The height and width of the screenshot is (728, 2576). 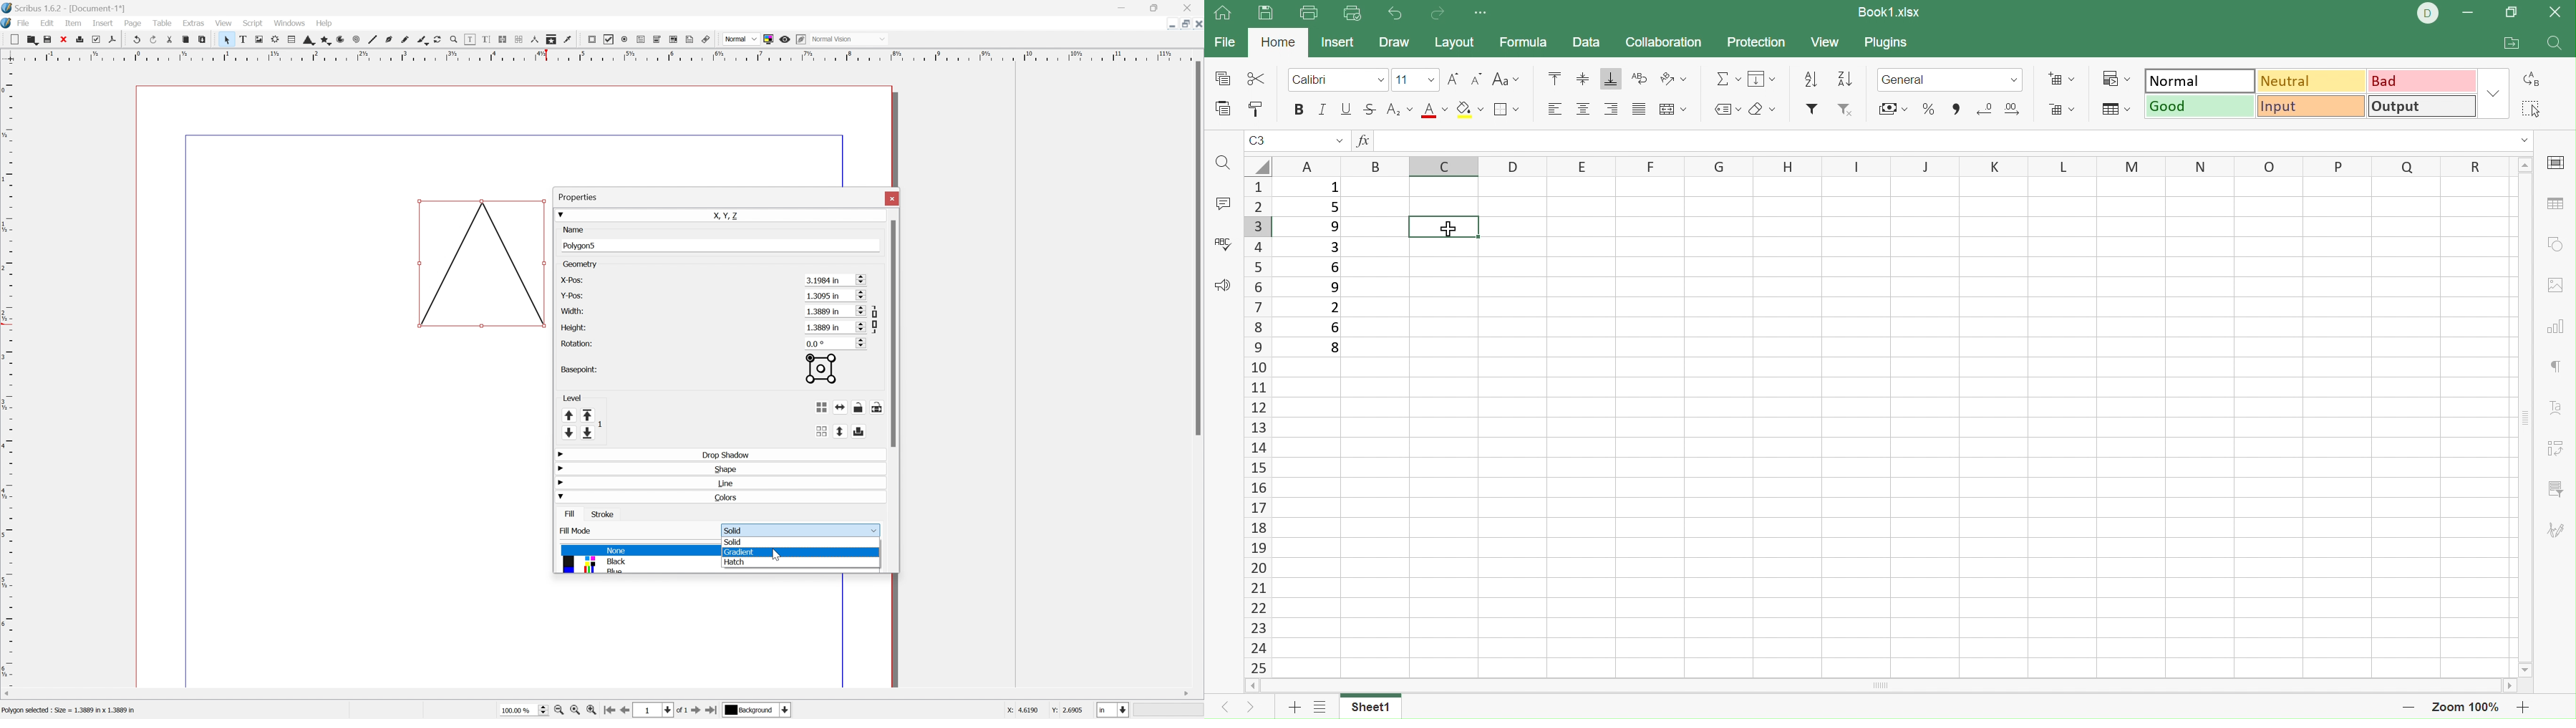 I want to click on Normal Vision, so click(x=848, y=39).